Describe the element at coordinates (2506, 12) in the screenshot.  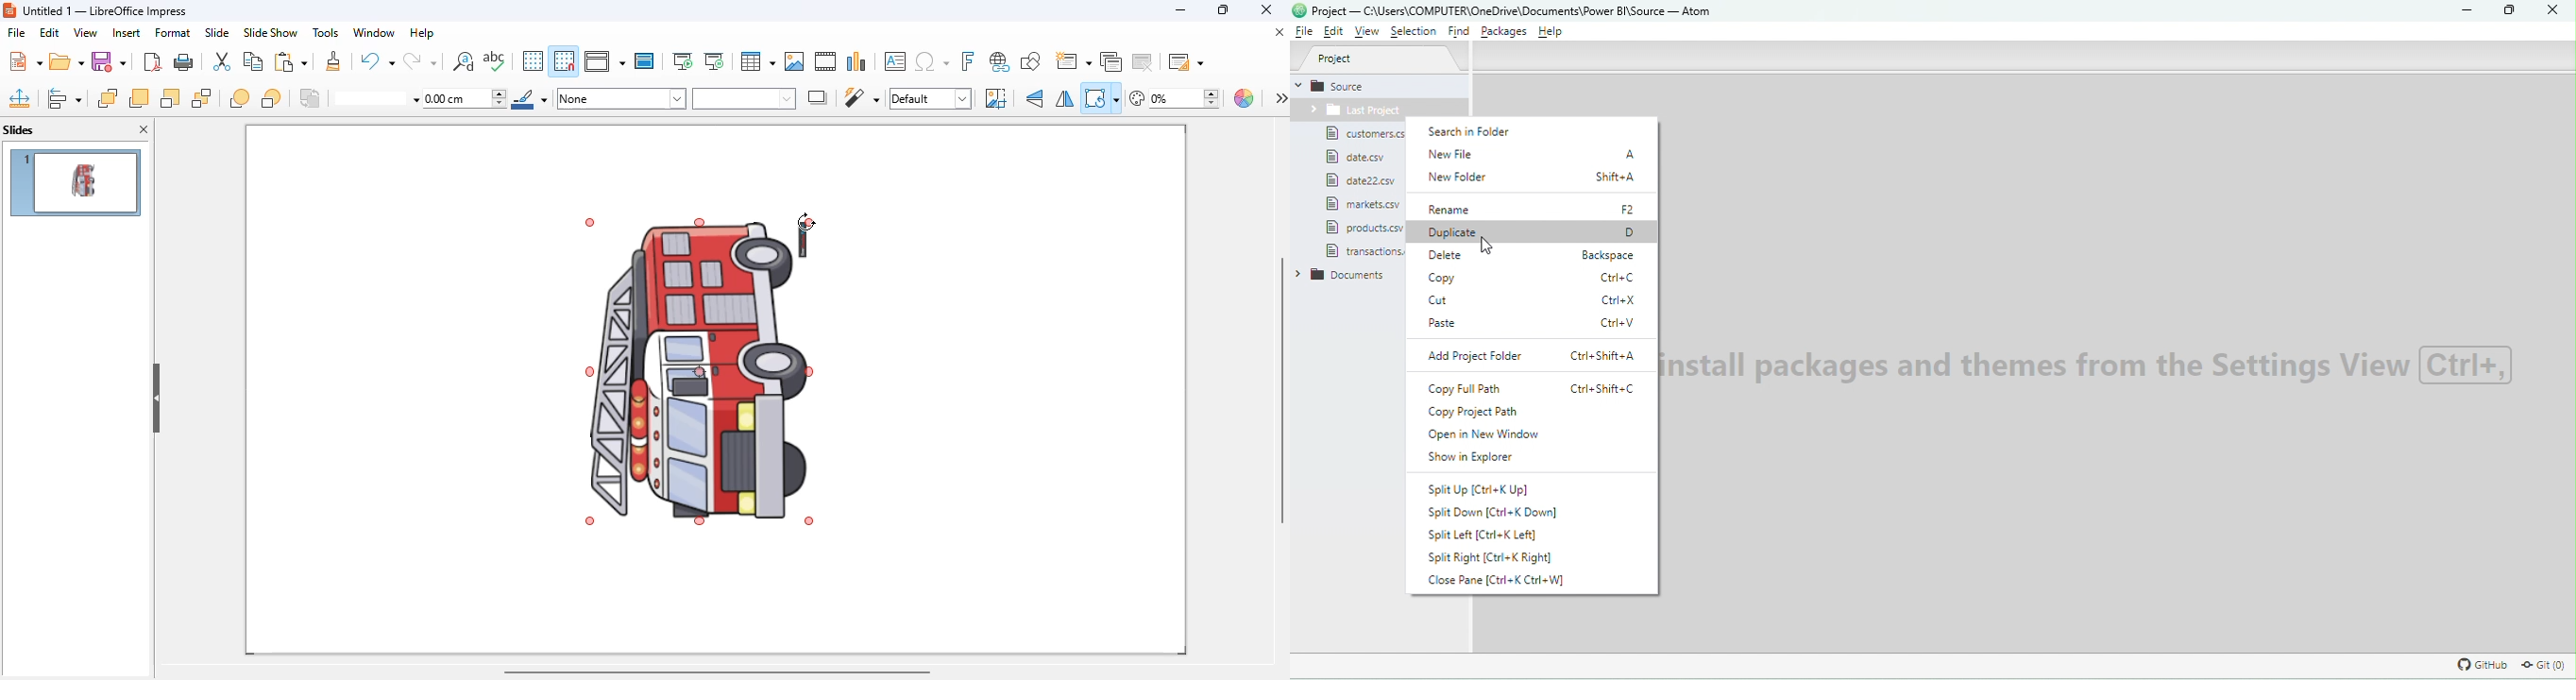
I see `Maximize` at that location.